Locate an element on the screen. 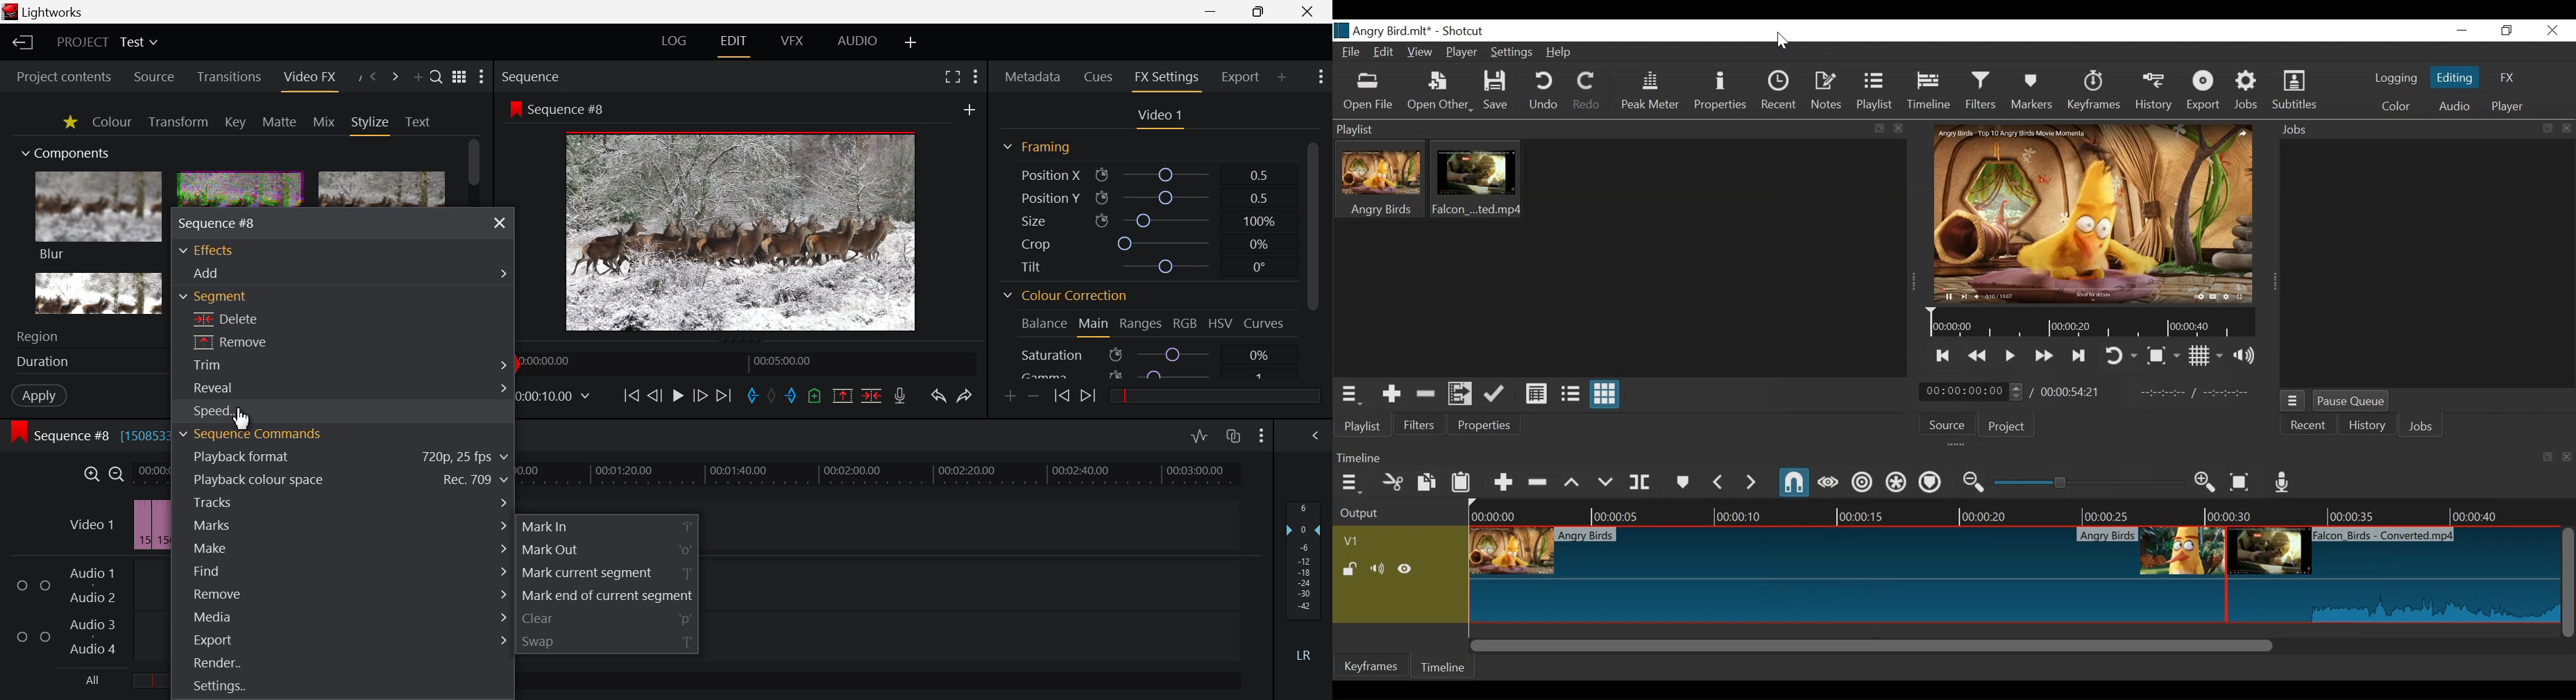 Image resolution: width=2576 pixels, height=700 pixels. Update is located at coordinates (1493, 395).